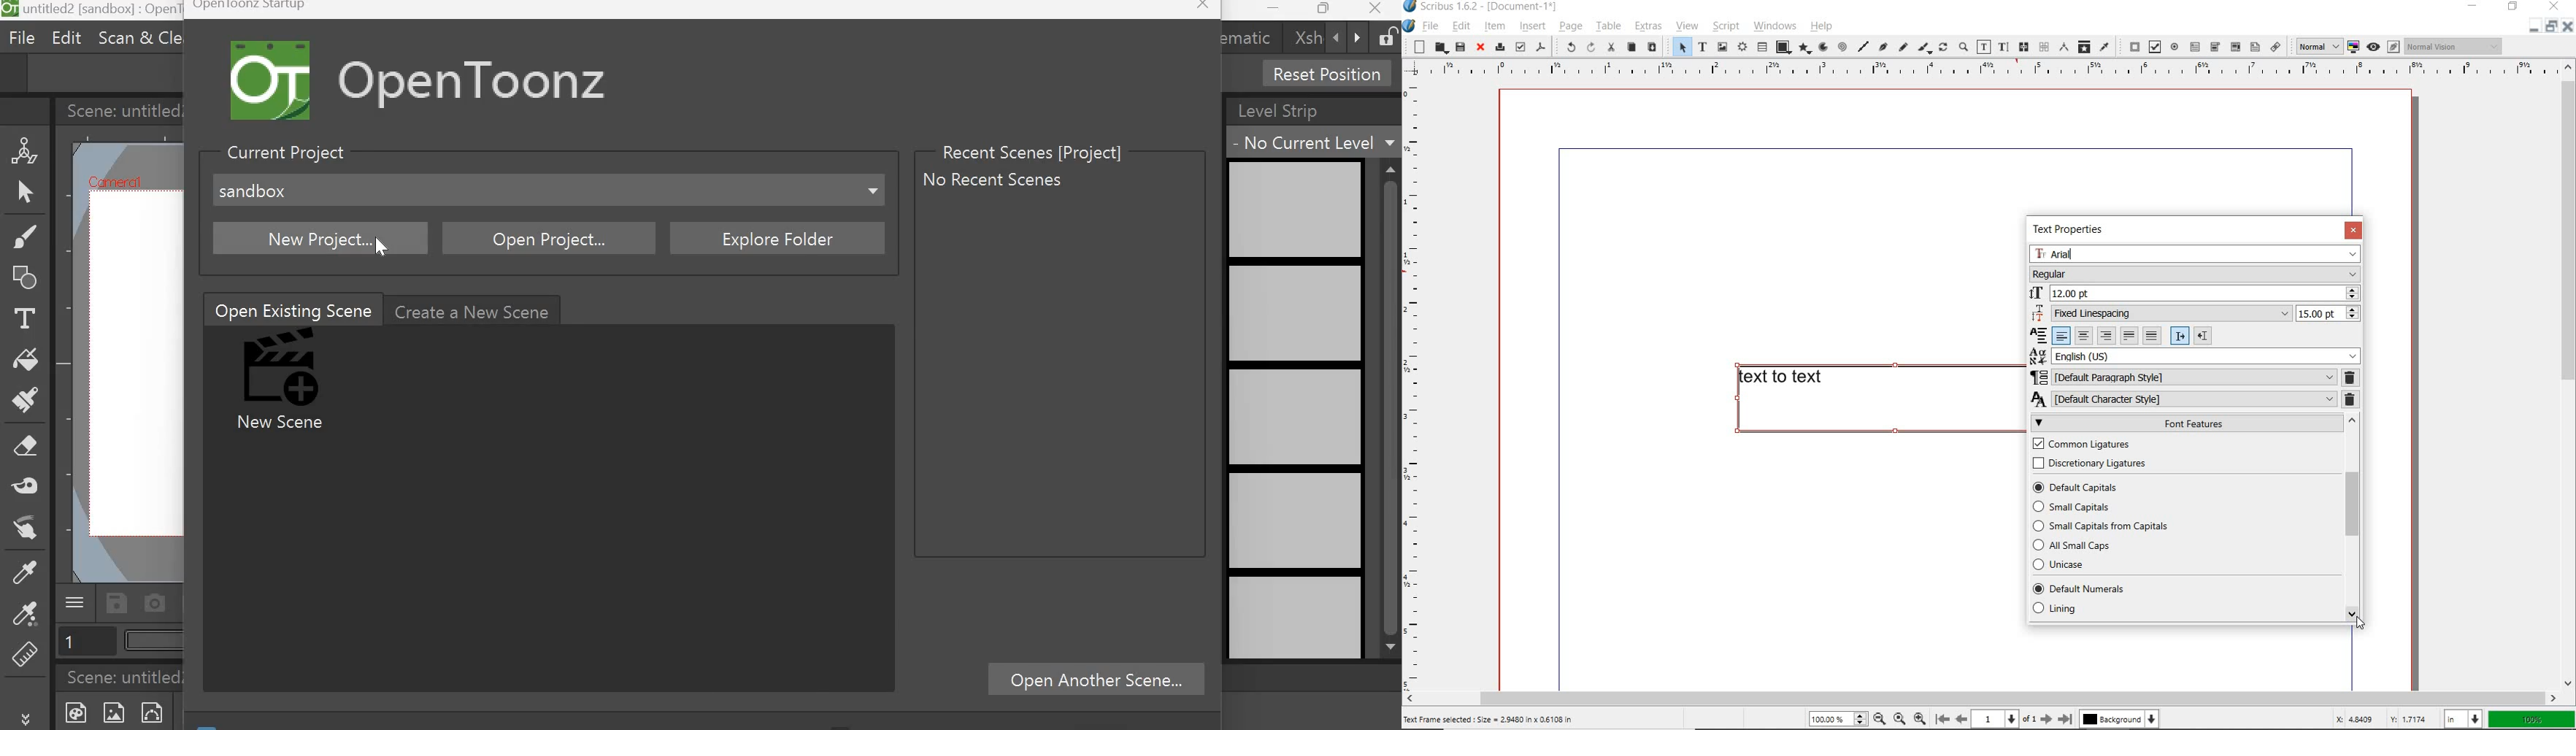  What do you see at coordinates (2215, 47) in the screenshot?
I see `pdf combo box` at bounding box center [2215, 47].